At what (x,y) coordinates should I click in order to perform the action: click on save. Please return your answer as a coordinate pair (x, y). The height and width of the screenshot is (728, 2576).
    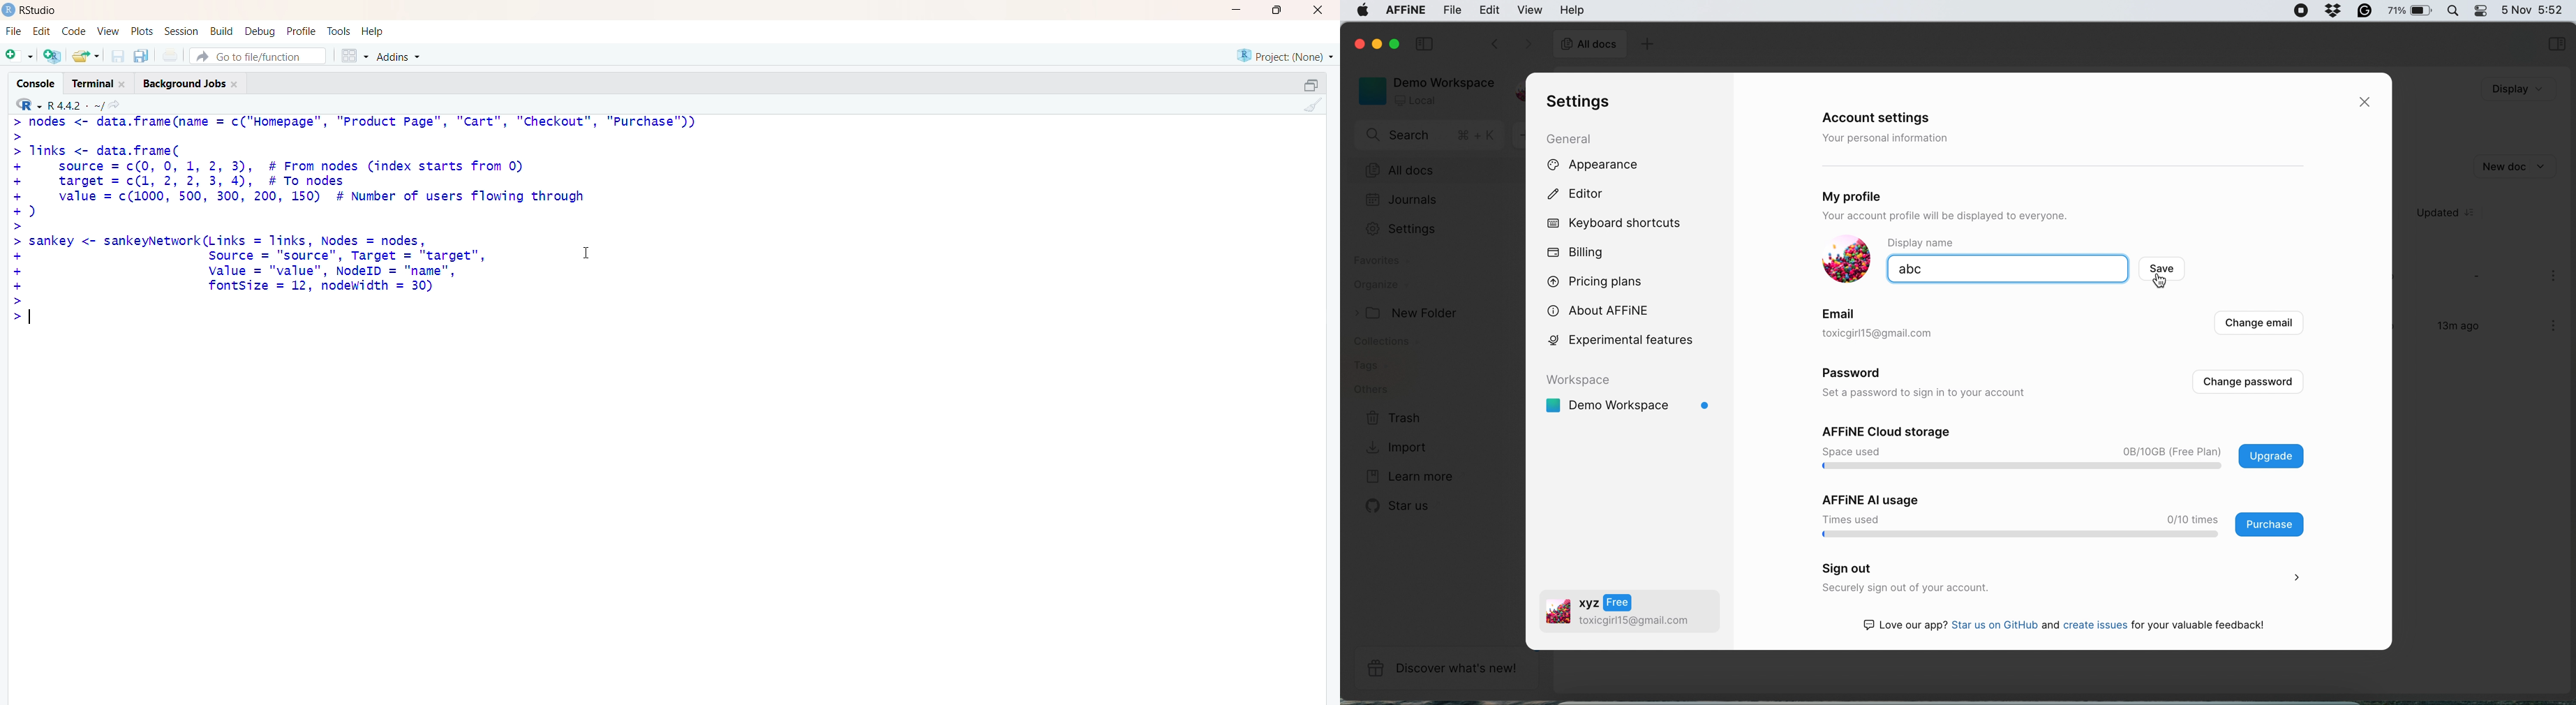
    Looking at the image, I should click on (116, 57).